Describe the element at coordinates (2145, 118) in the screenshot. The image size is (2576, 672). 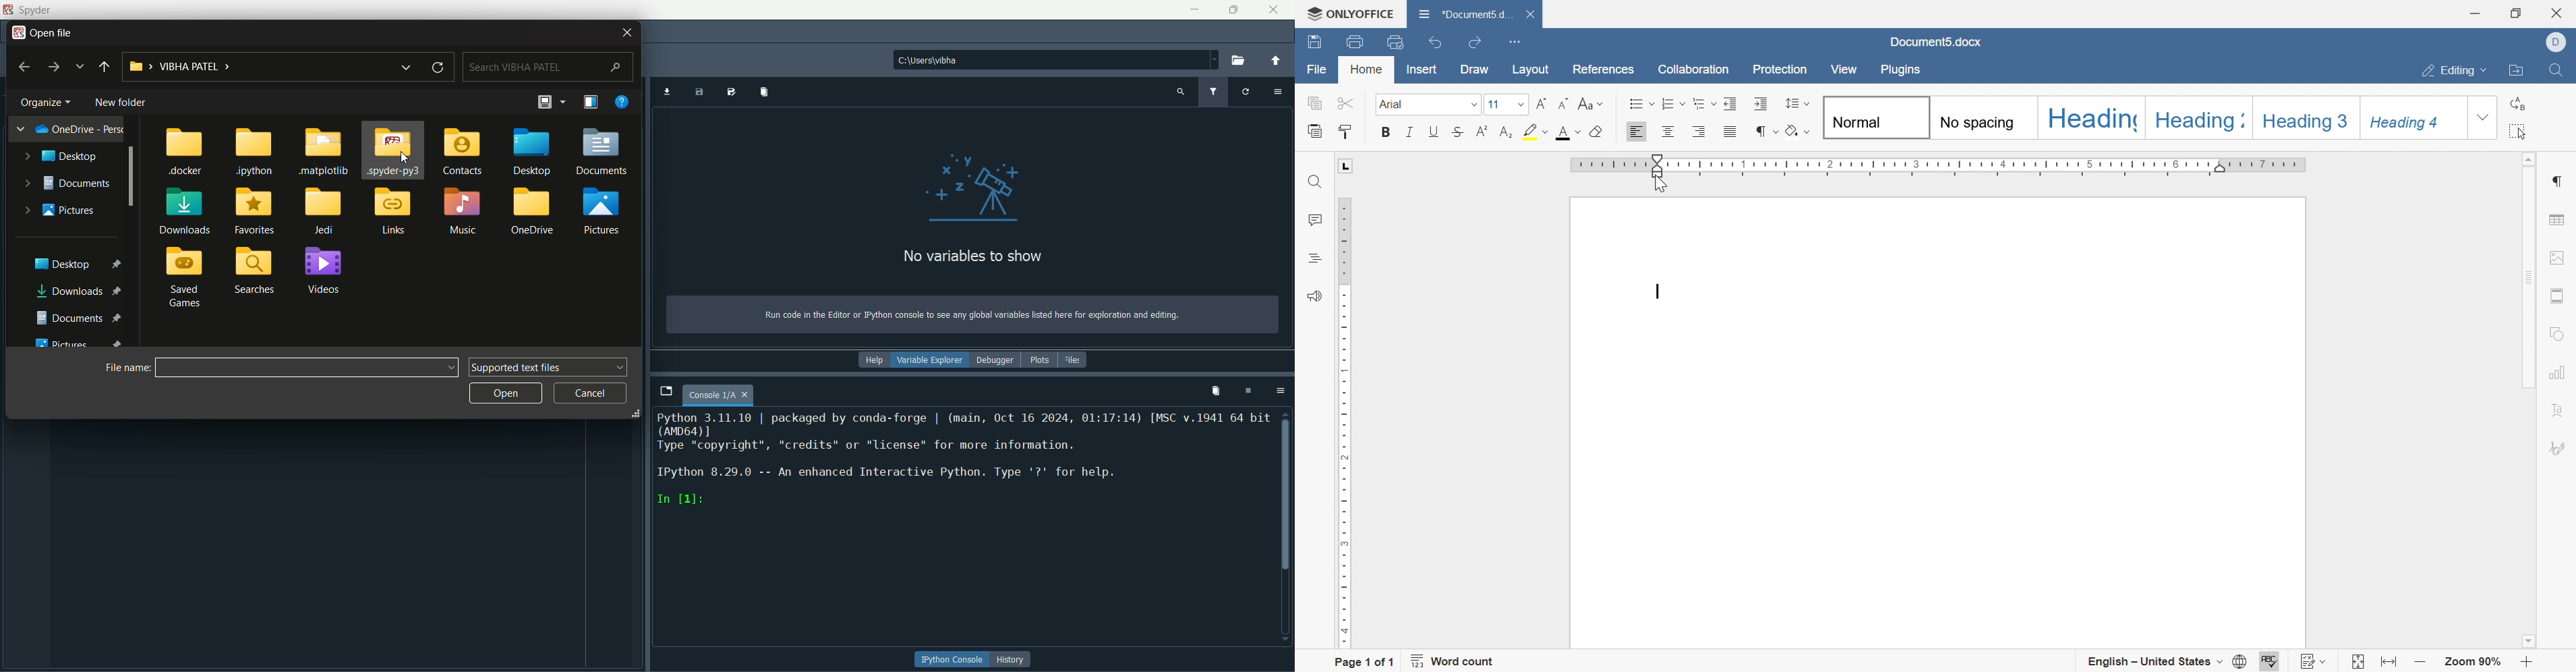
I see `types of headings` at that location.